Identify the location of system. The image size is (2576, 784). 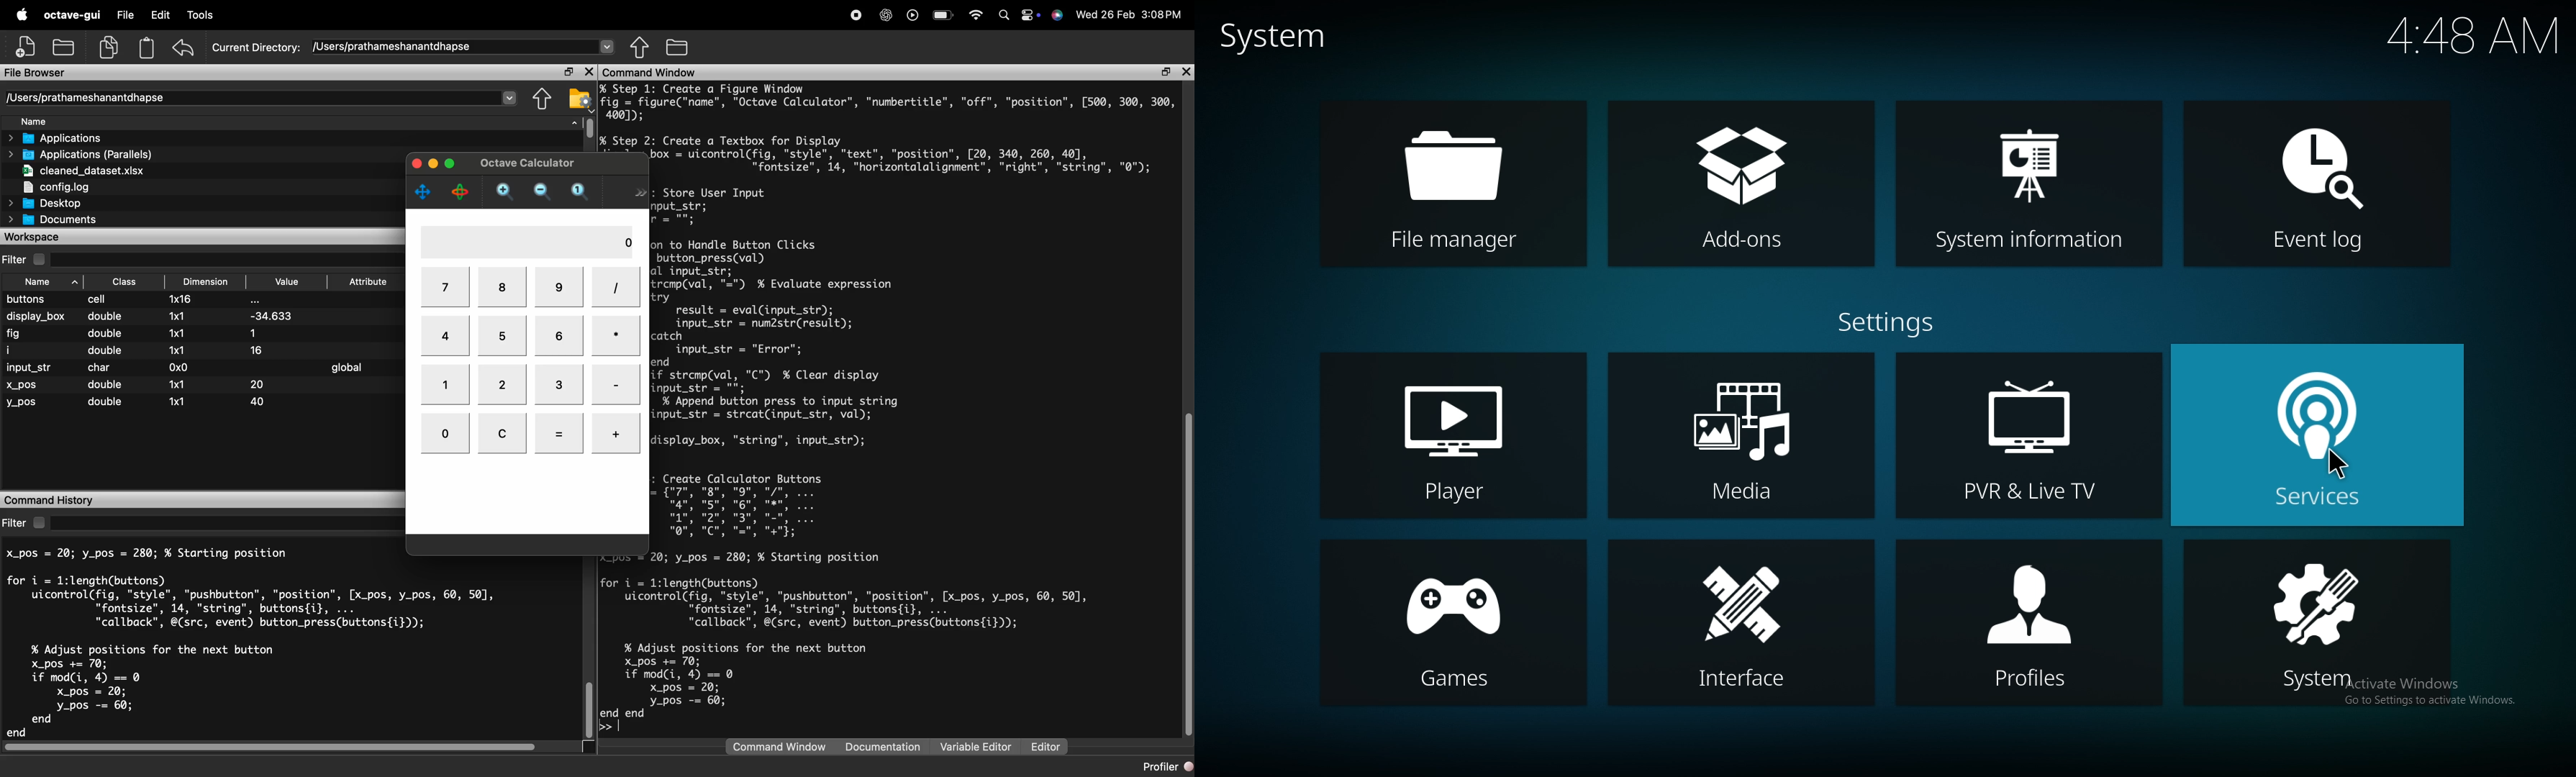
(2322, 623).